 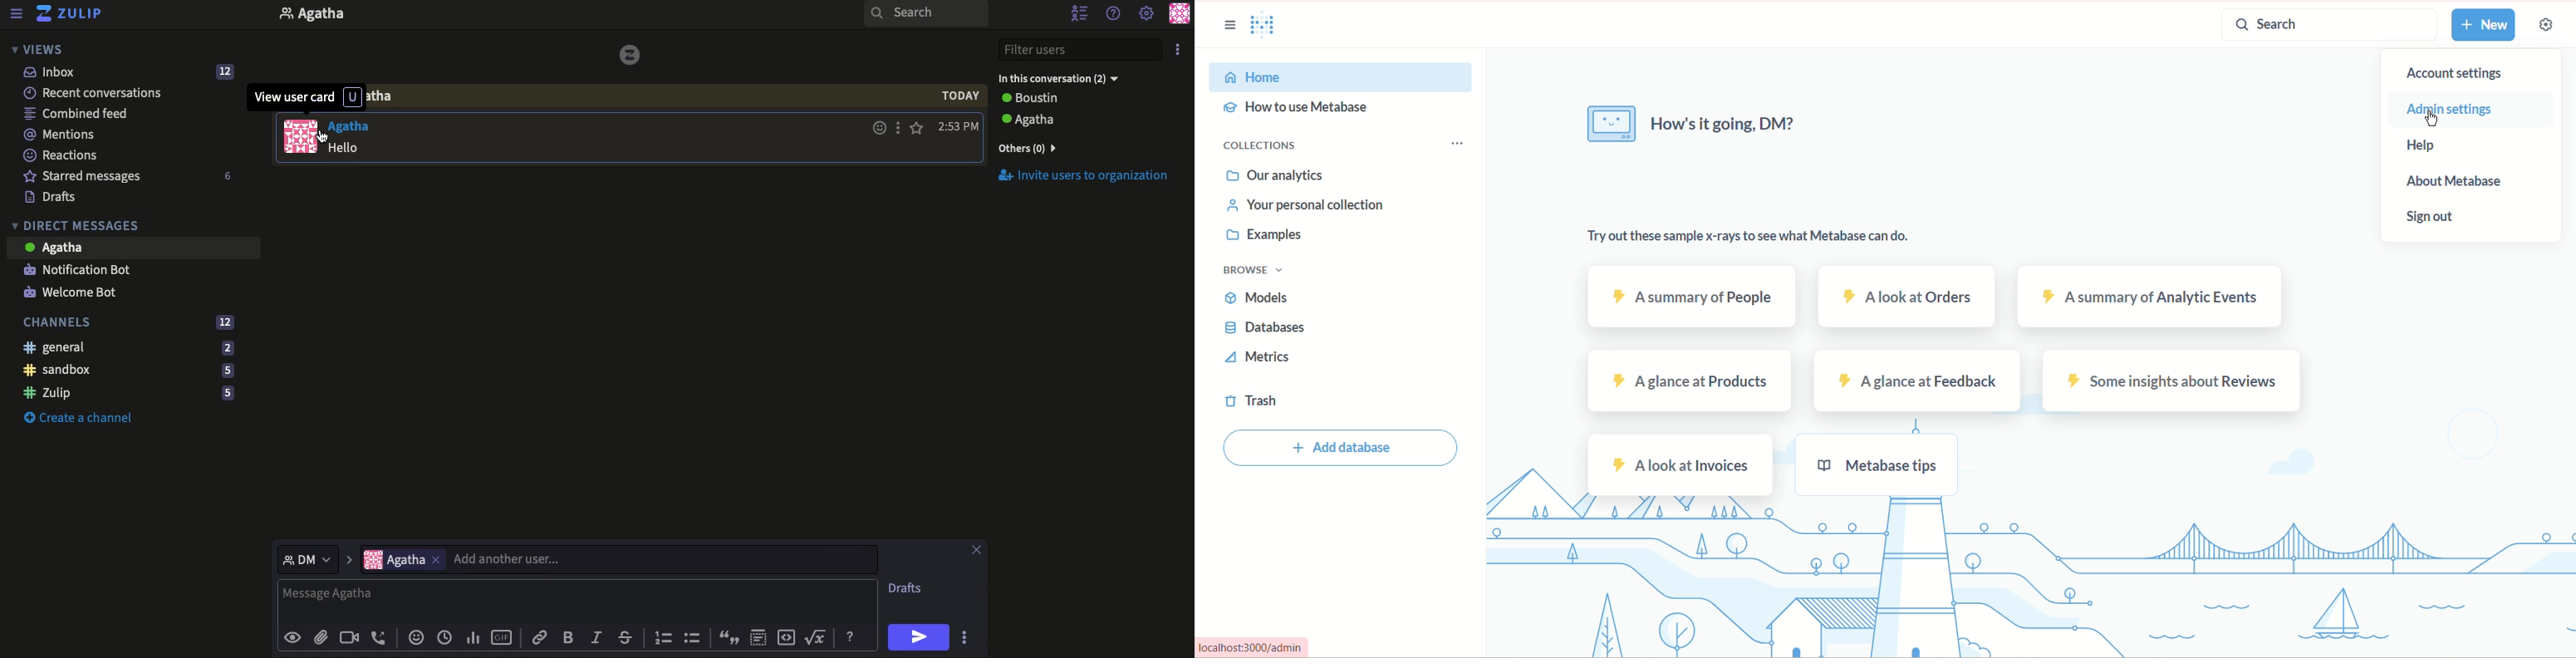 I want to click on DM, so click(x=308, y=558).